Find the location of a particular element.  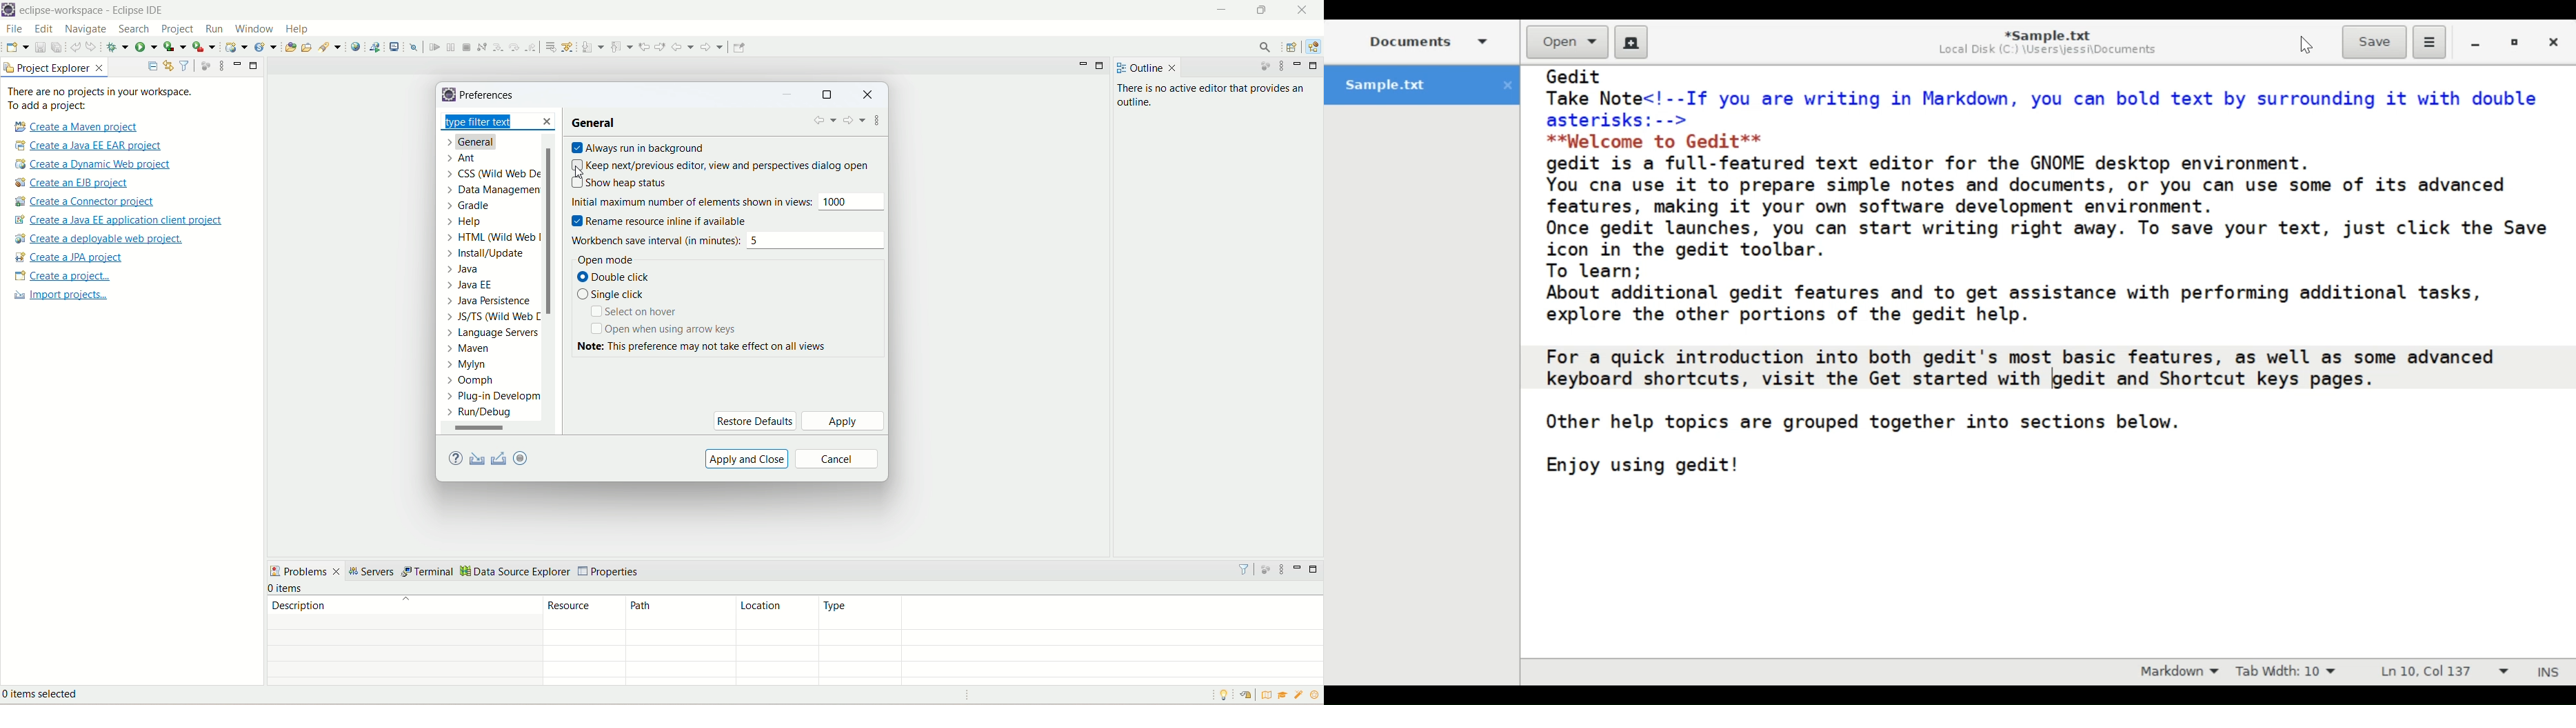

back is located at coordinates (683, 47).